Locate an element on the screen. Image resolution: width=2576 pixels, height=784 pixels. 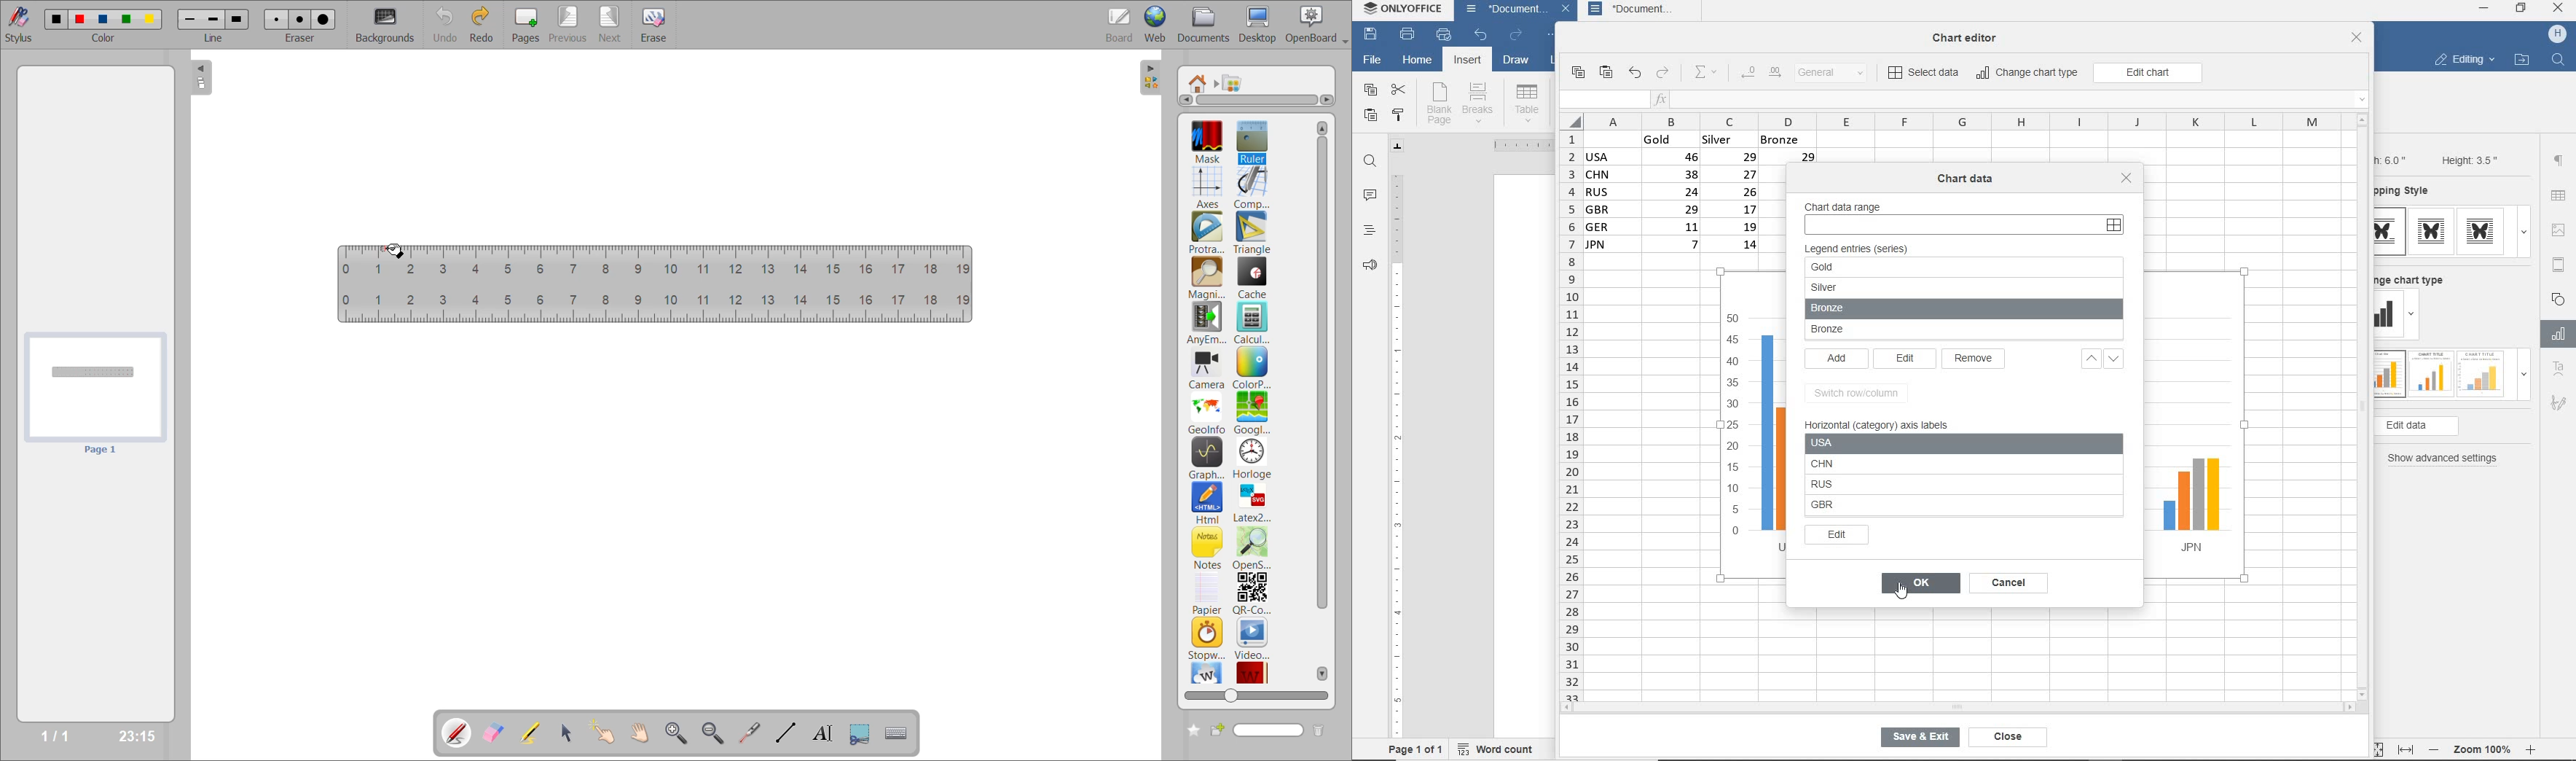
columns is located at coordinates (1952, 121).